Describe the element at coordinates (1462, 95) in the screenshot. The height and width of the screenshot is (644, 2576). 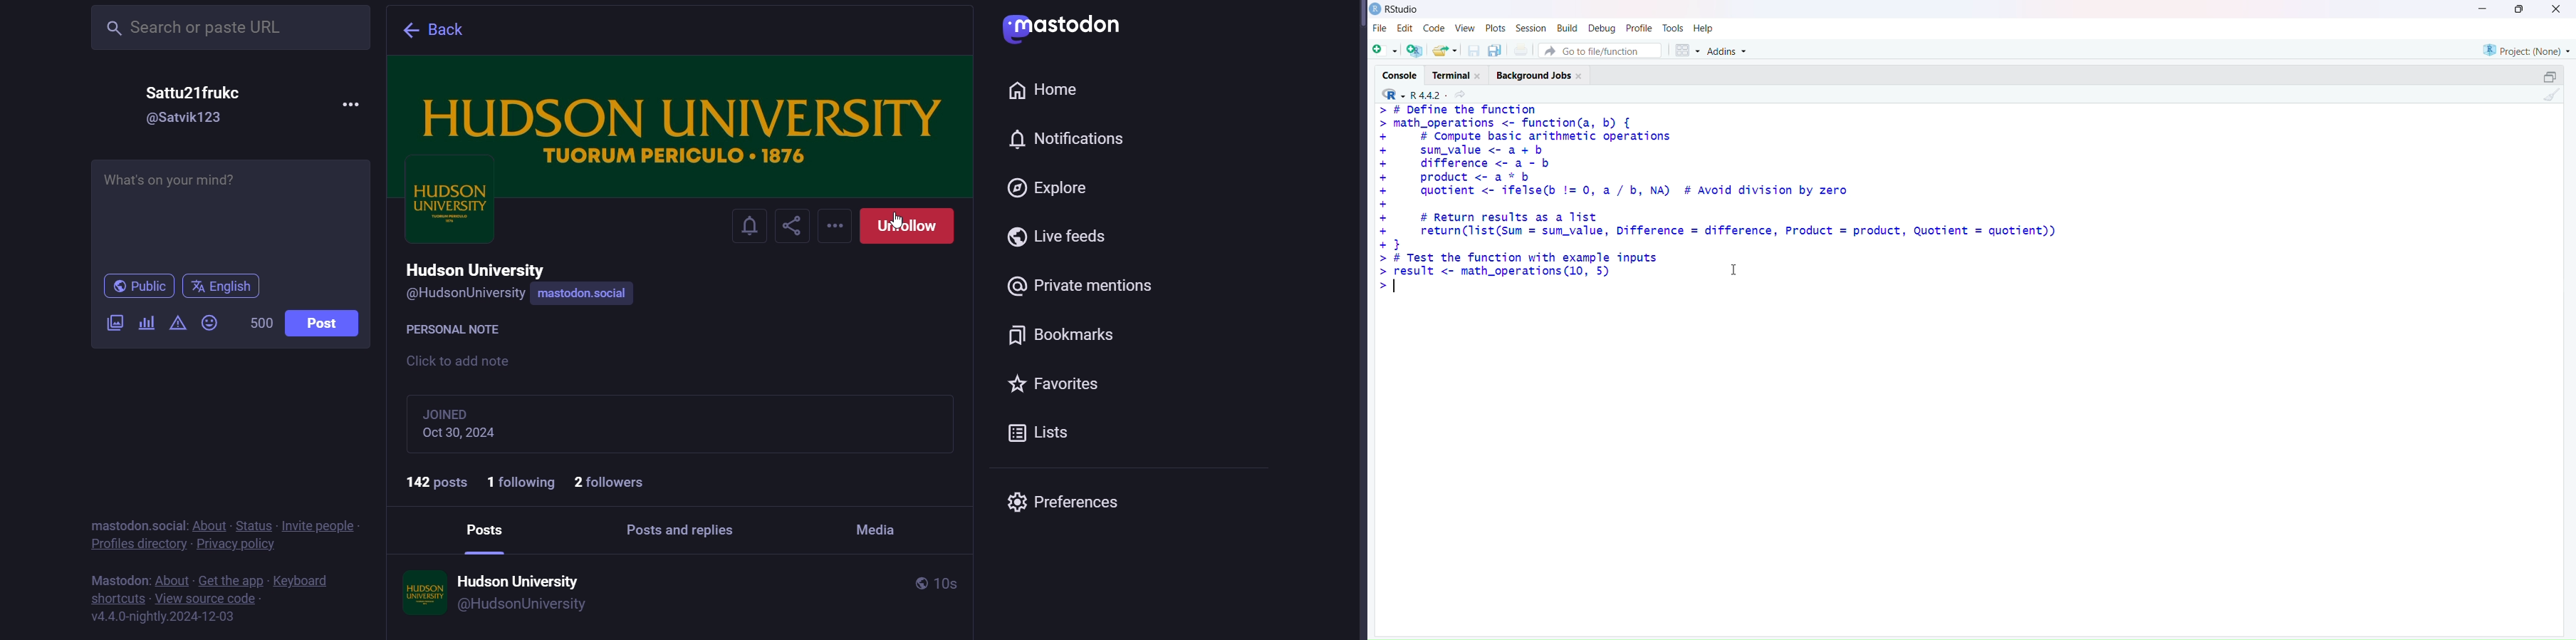
I see `View the current working directory` at that location.